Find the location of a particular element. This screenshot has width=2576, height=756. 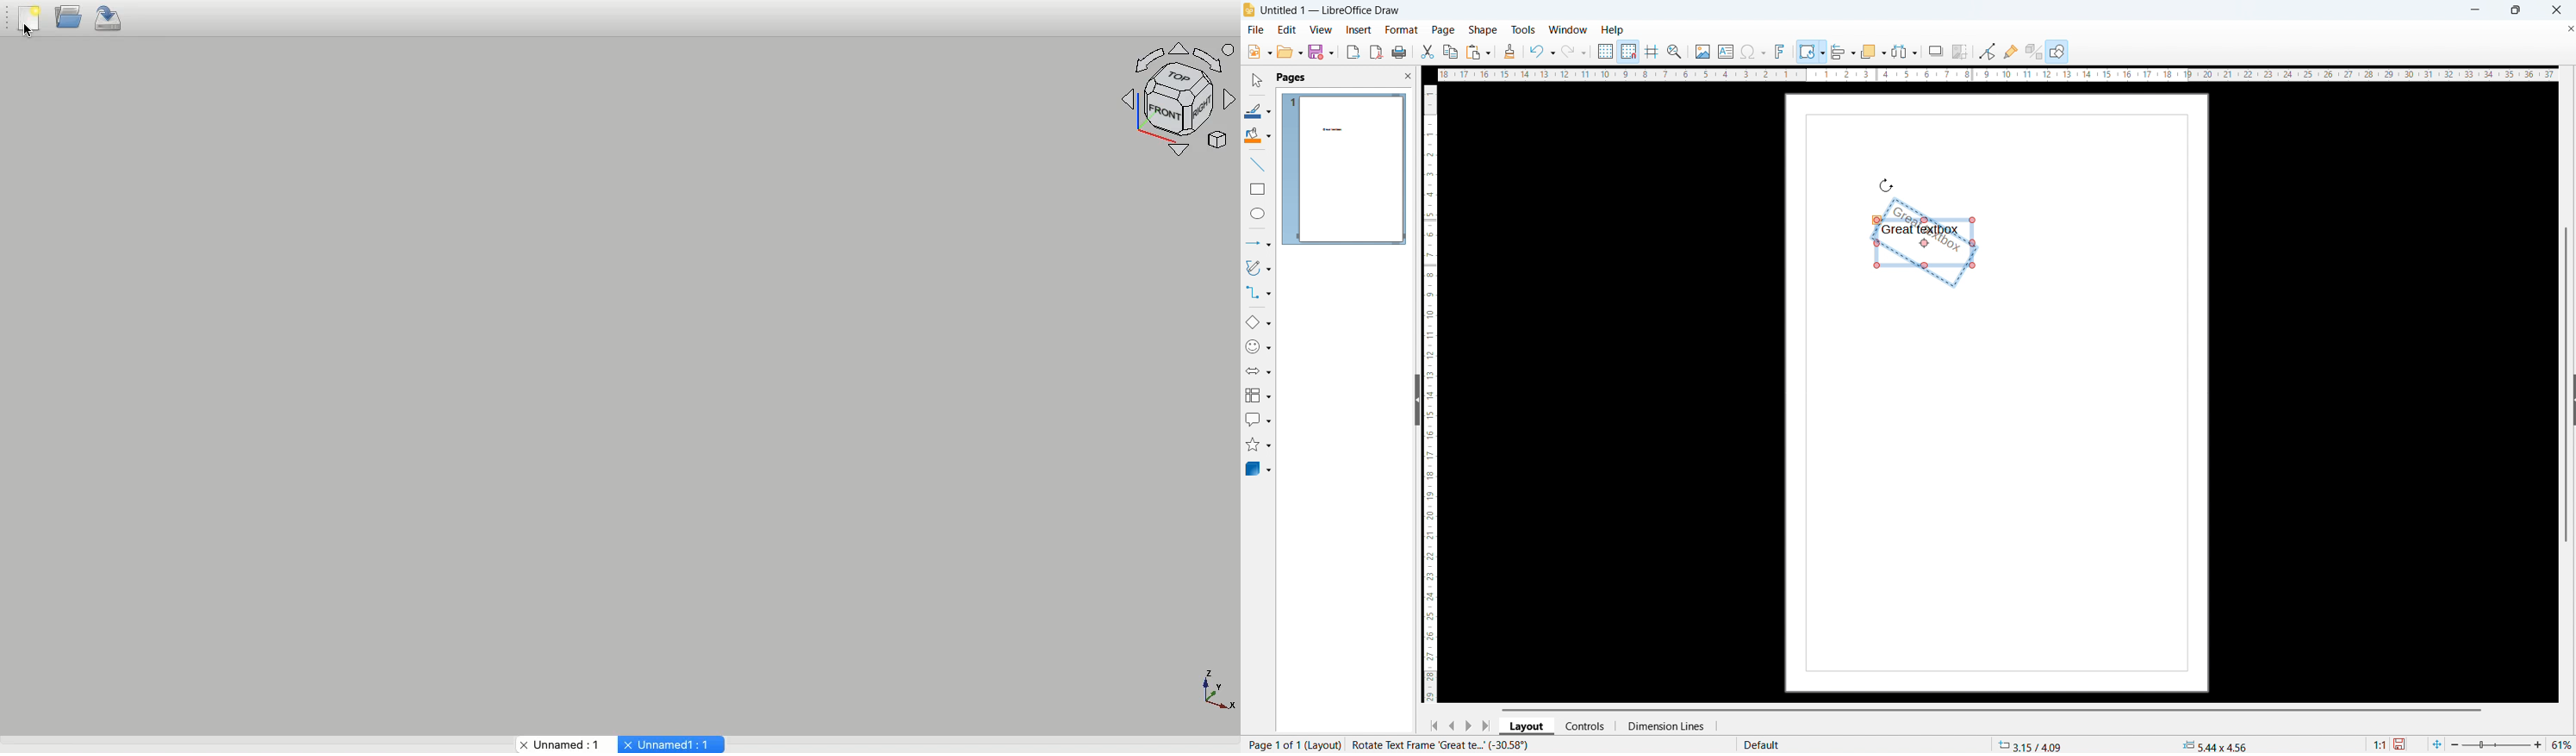

Zoom slider is located at coordinates (2498, 745).